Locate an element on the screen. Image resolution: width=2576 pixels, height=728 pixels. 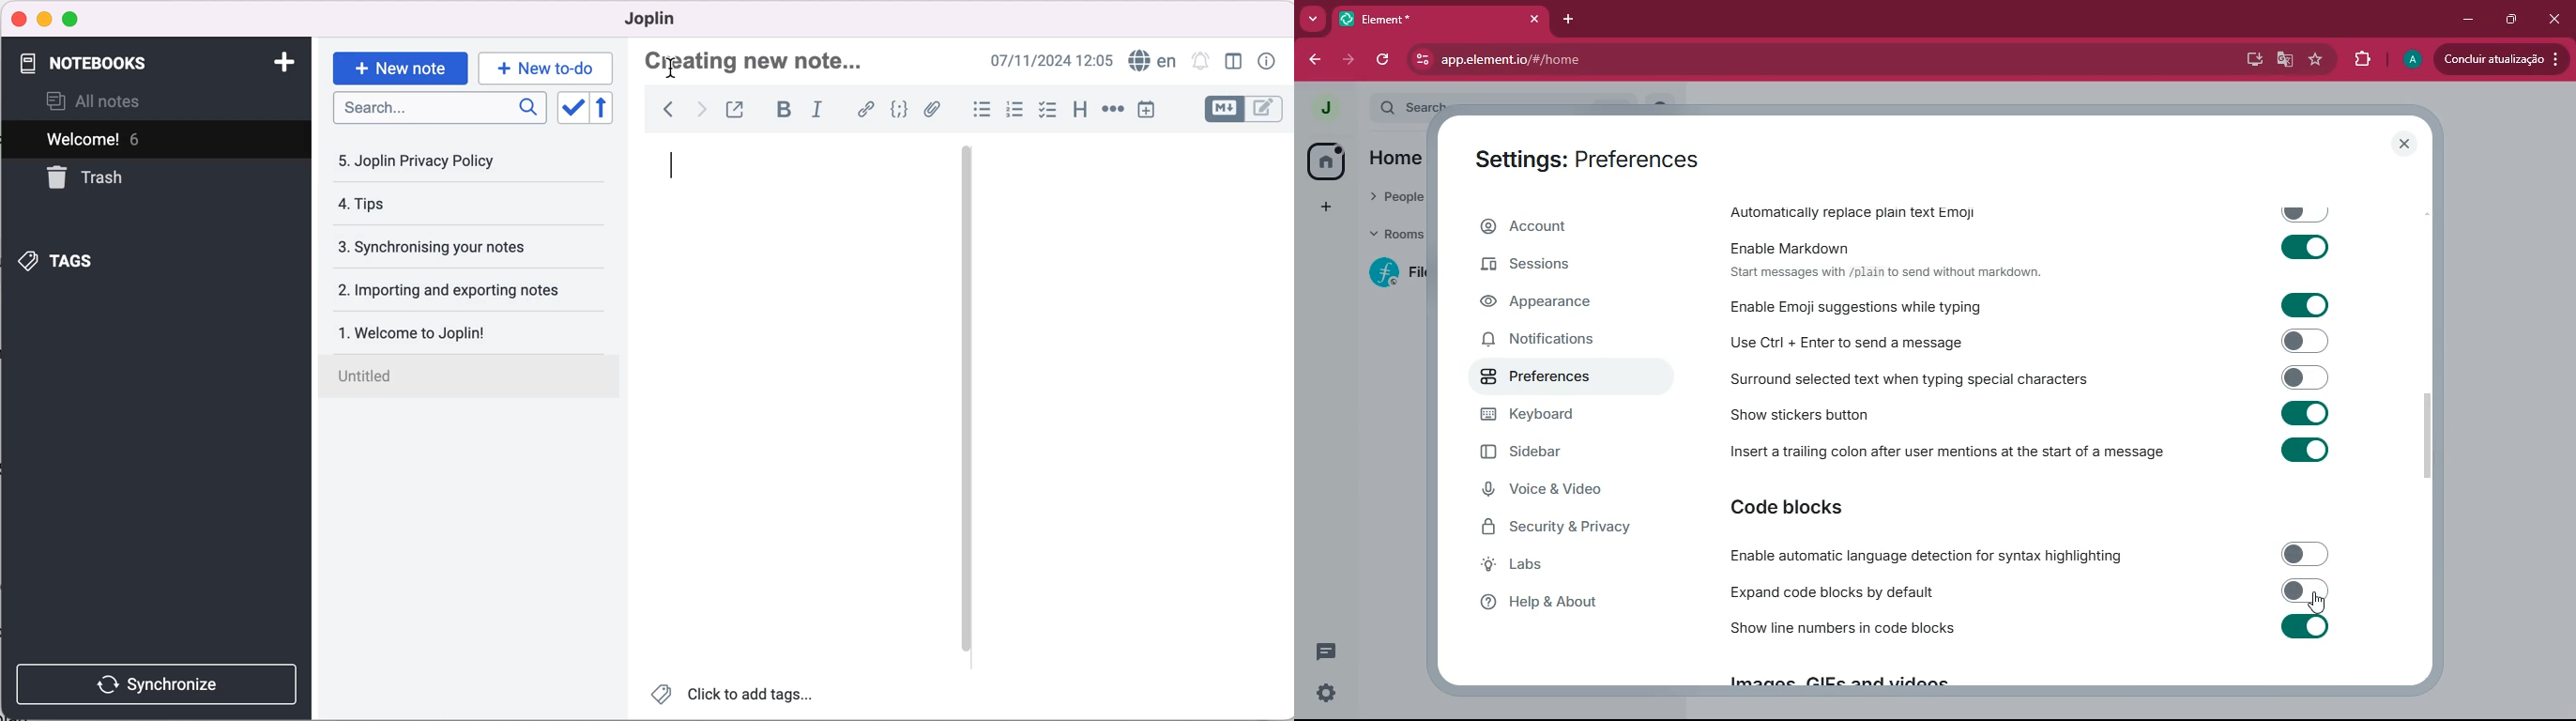
language is located at coordinates (1152, 62).